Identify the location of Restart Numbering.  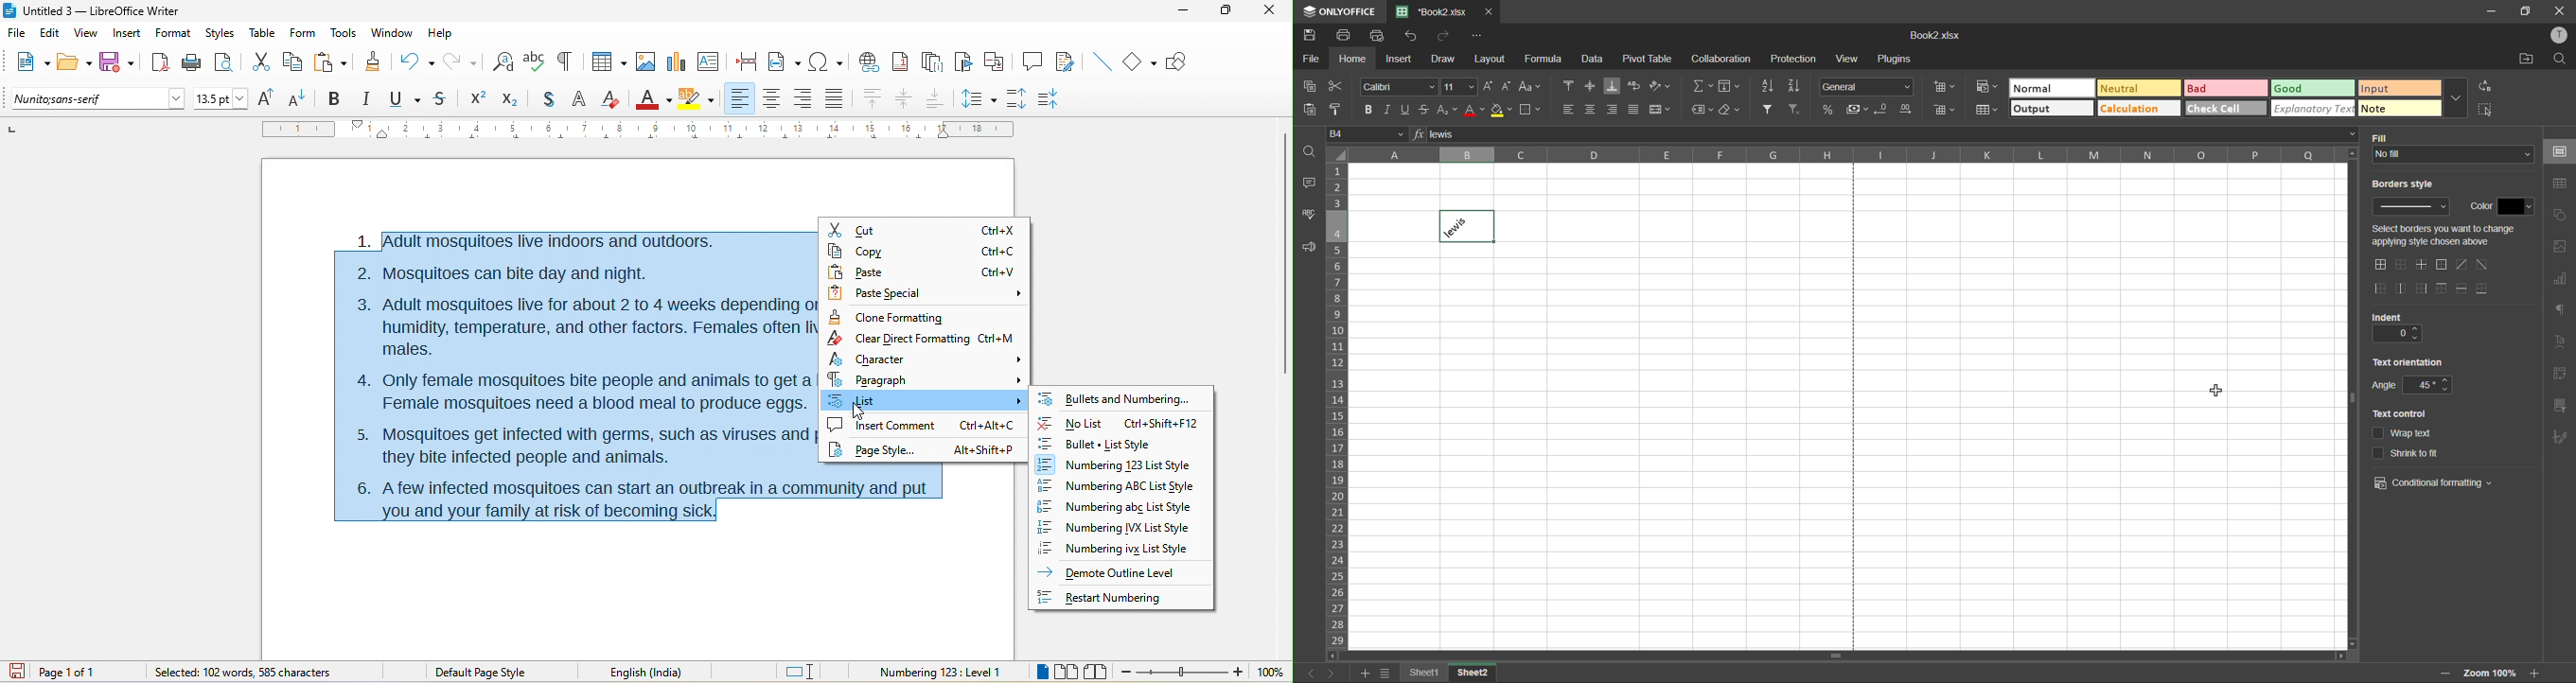
(1112, 596).